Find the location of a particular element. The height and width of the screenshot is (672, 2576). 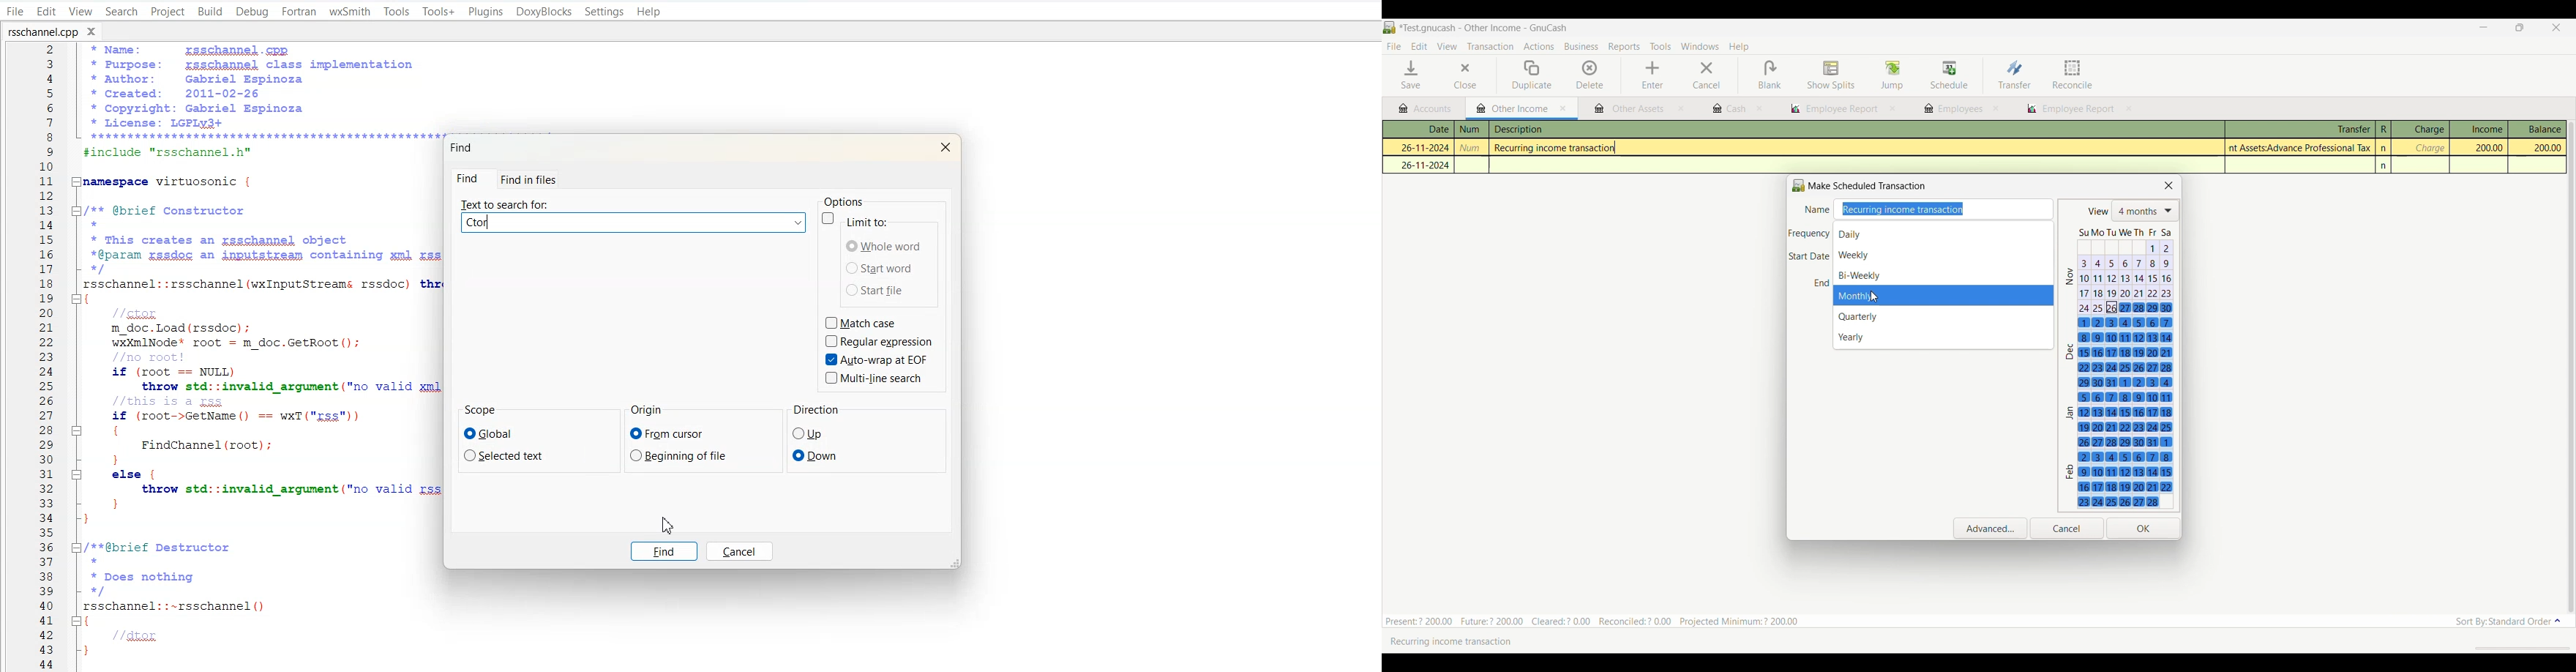

Close is located at coordinates (94, 30).